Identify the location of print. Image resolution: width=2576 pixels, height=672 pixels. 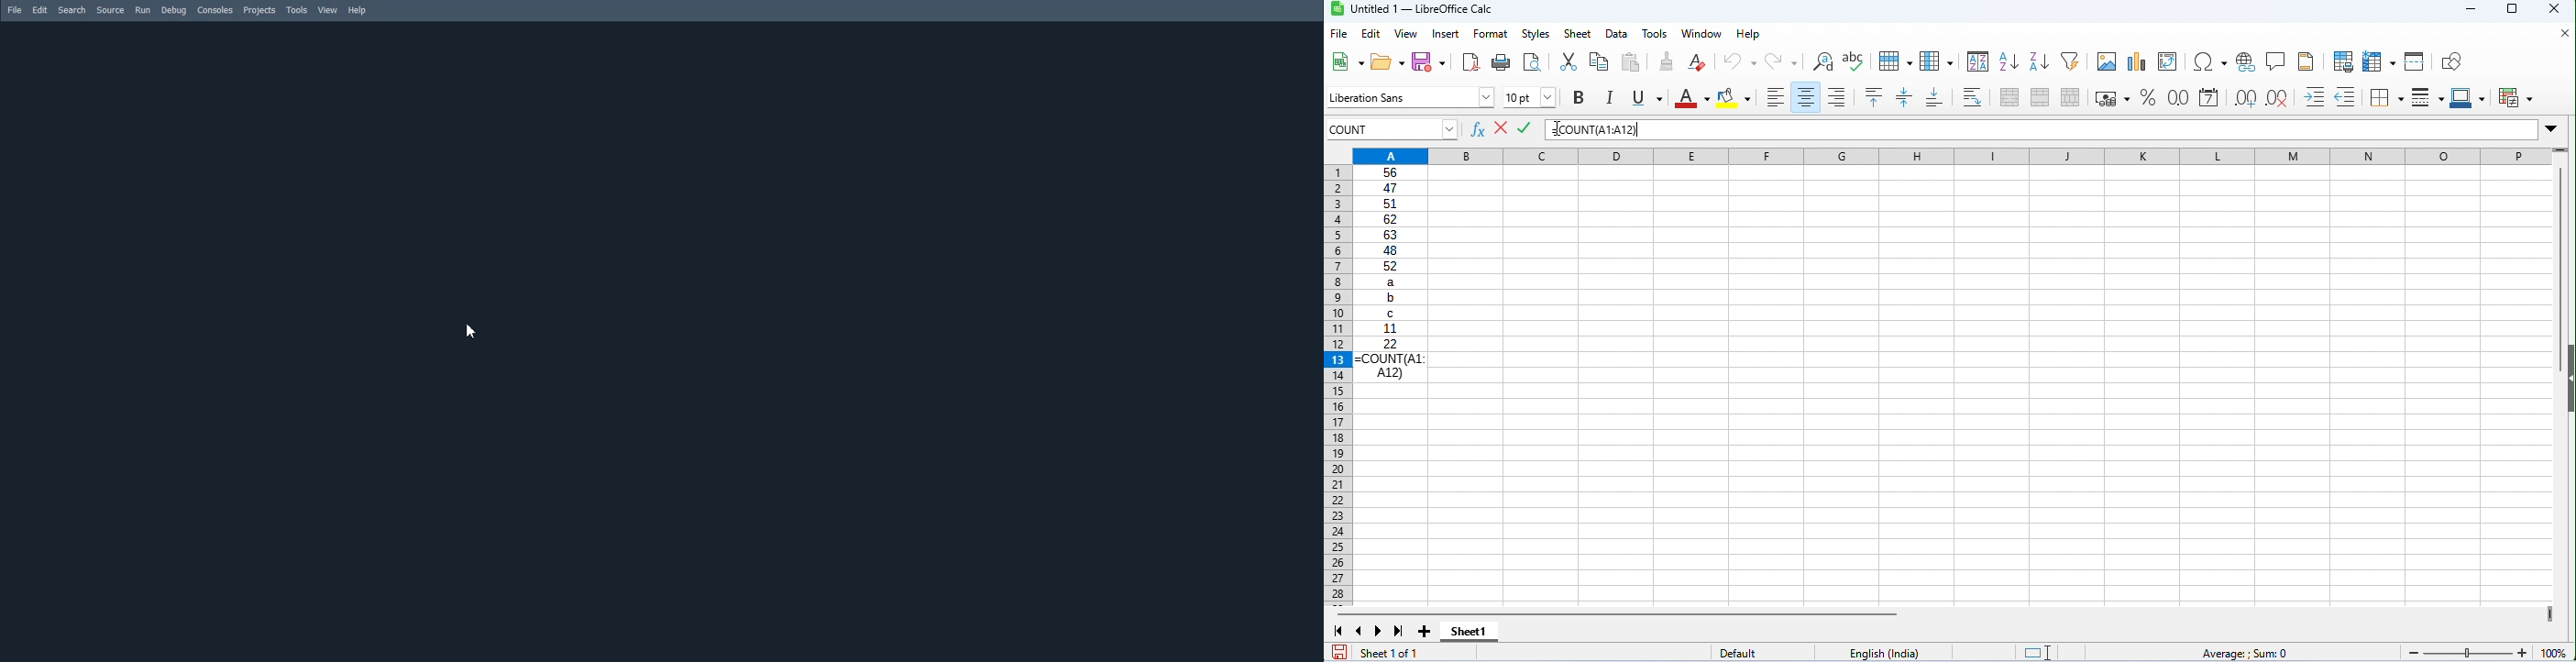
(1500, 63).